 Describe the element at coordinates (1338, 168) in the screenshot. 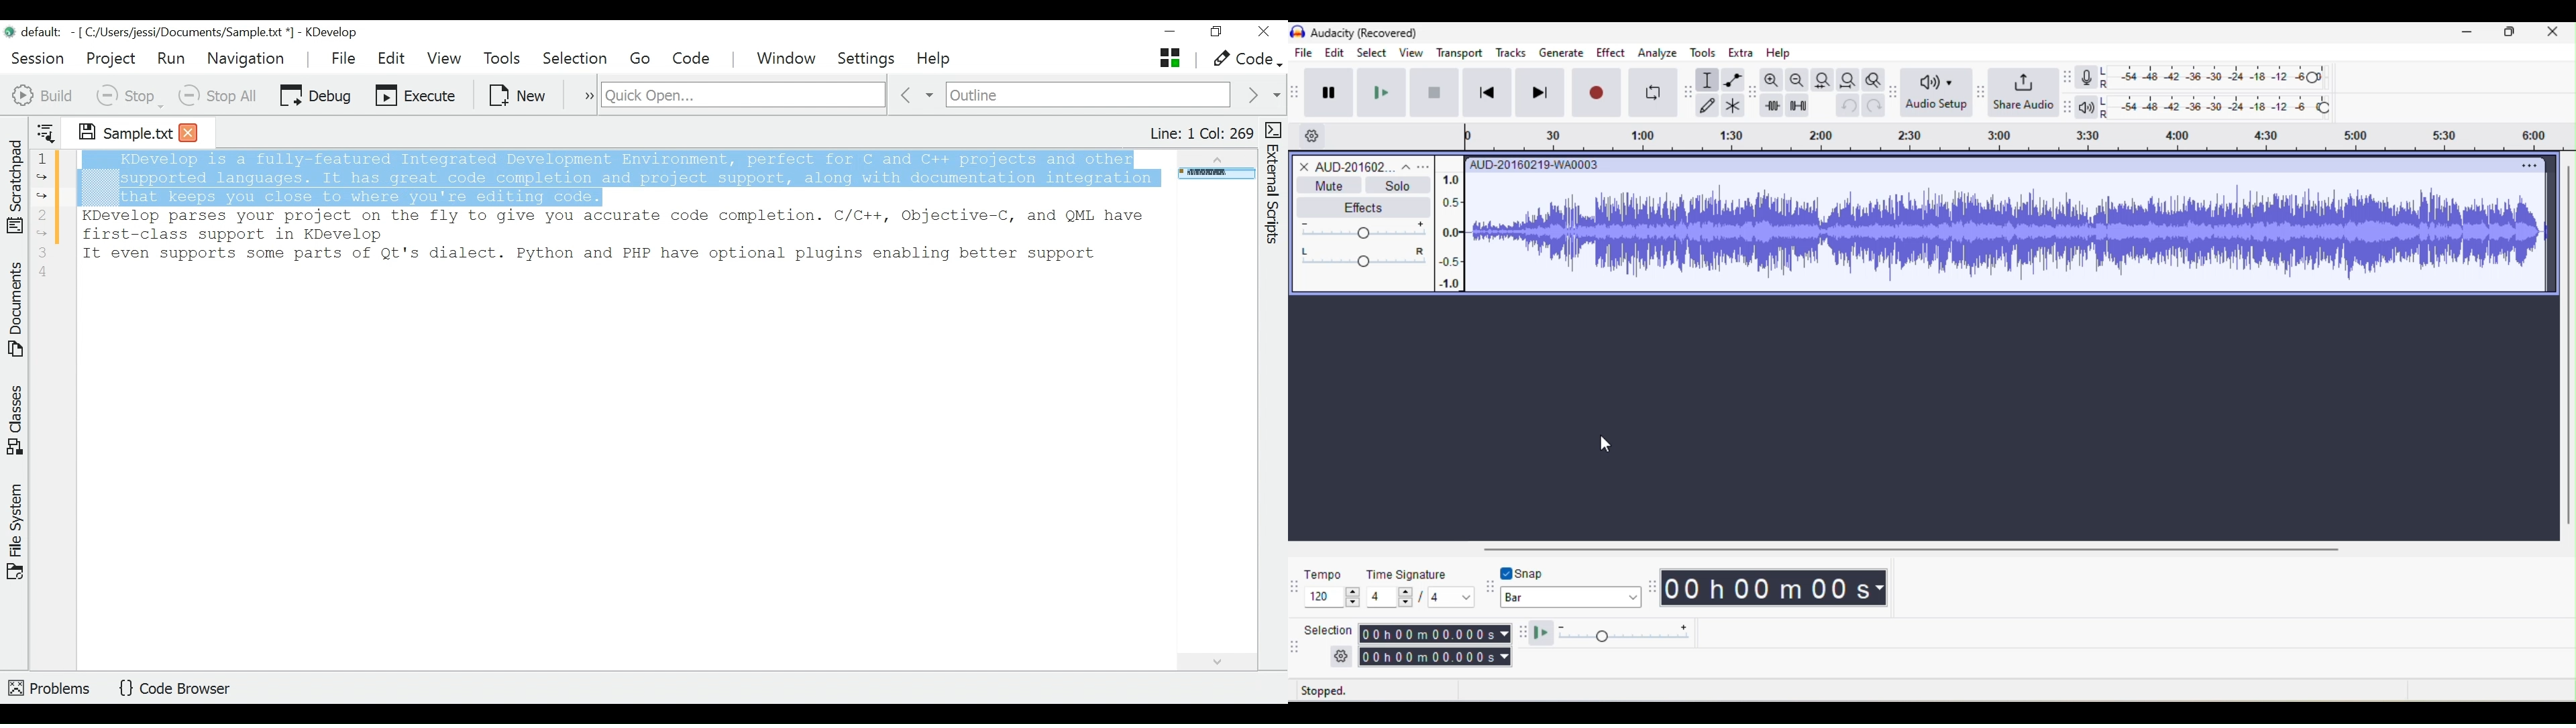

I see `audio` at that location.